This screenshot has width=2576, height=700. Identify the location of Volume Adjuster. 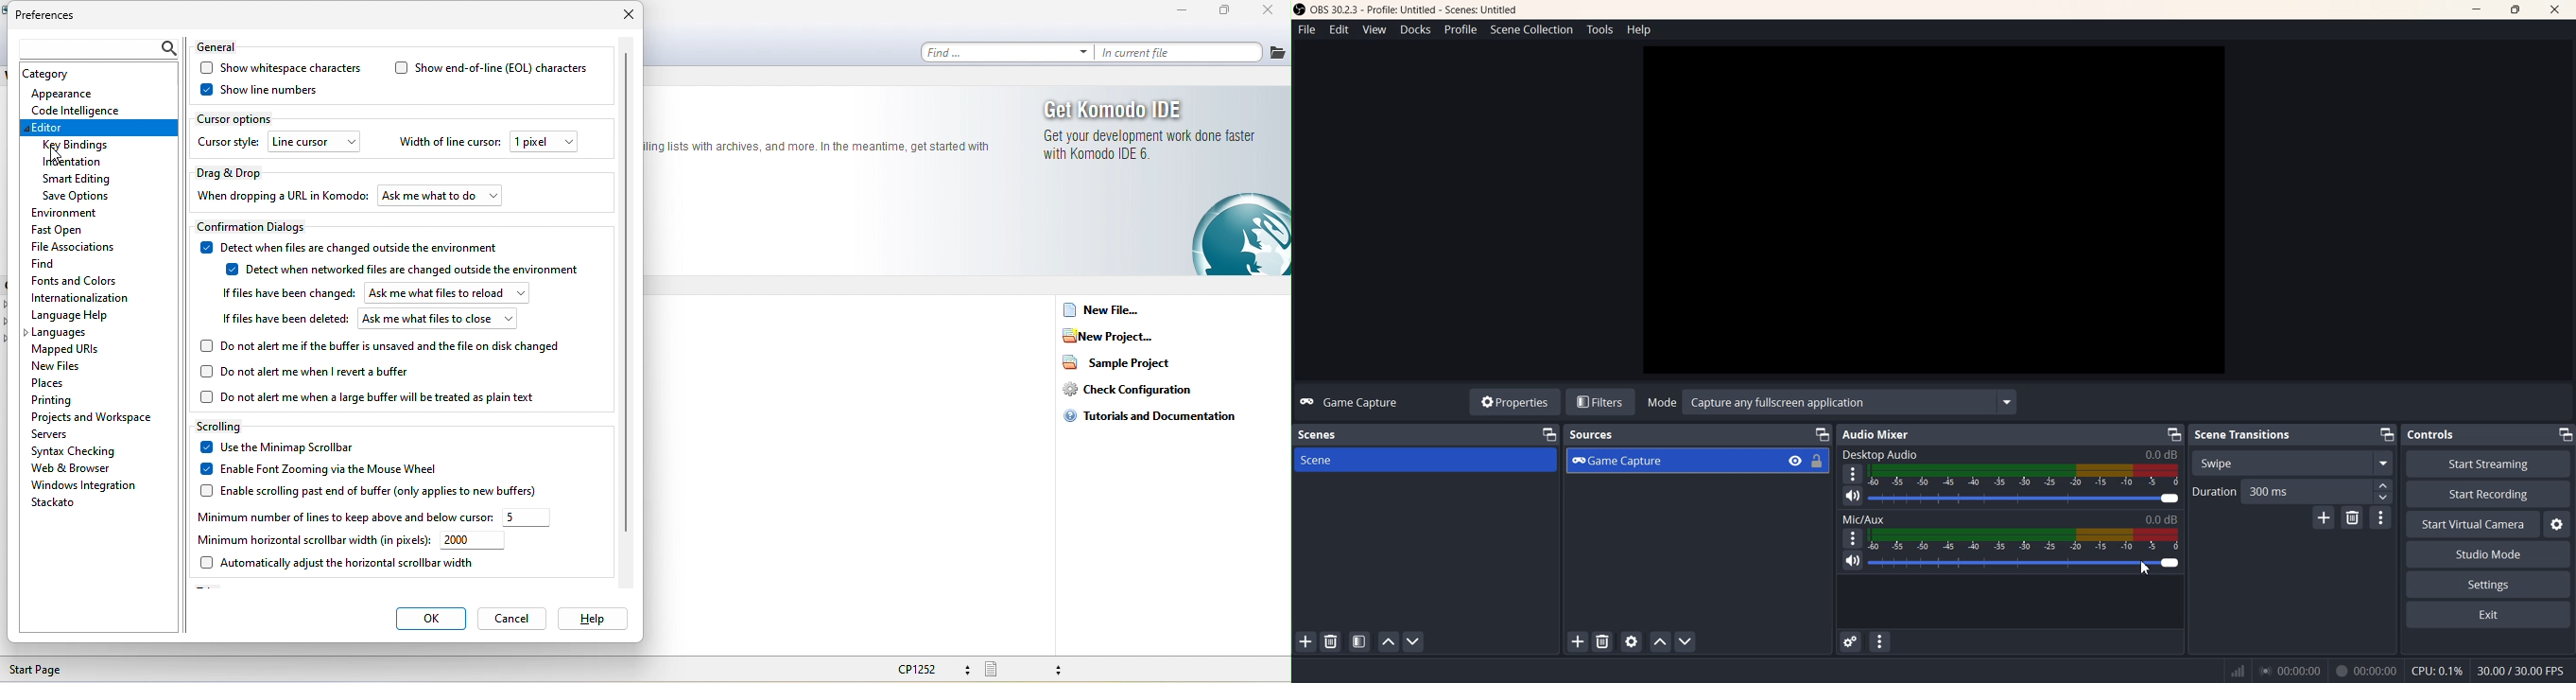
(2023, 562).